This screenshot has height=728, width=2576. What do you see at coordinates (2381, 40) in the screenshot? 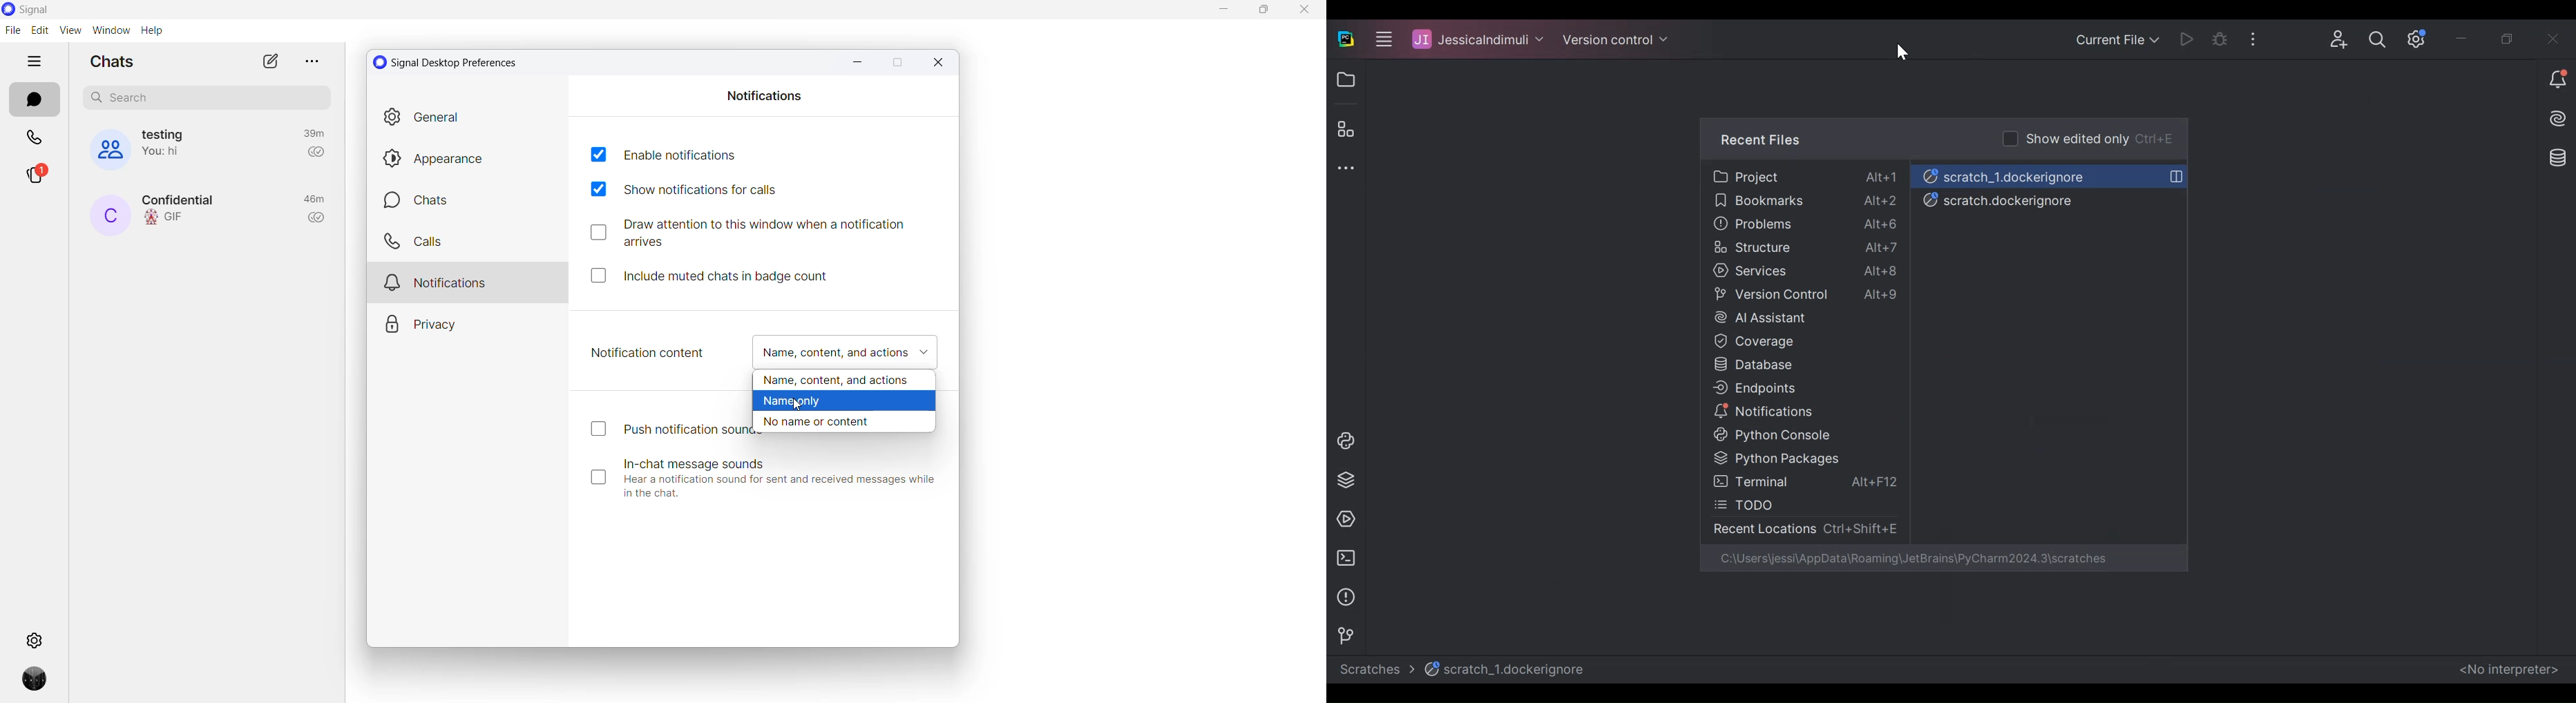
I see `` at bounding box center [2381, 40].